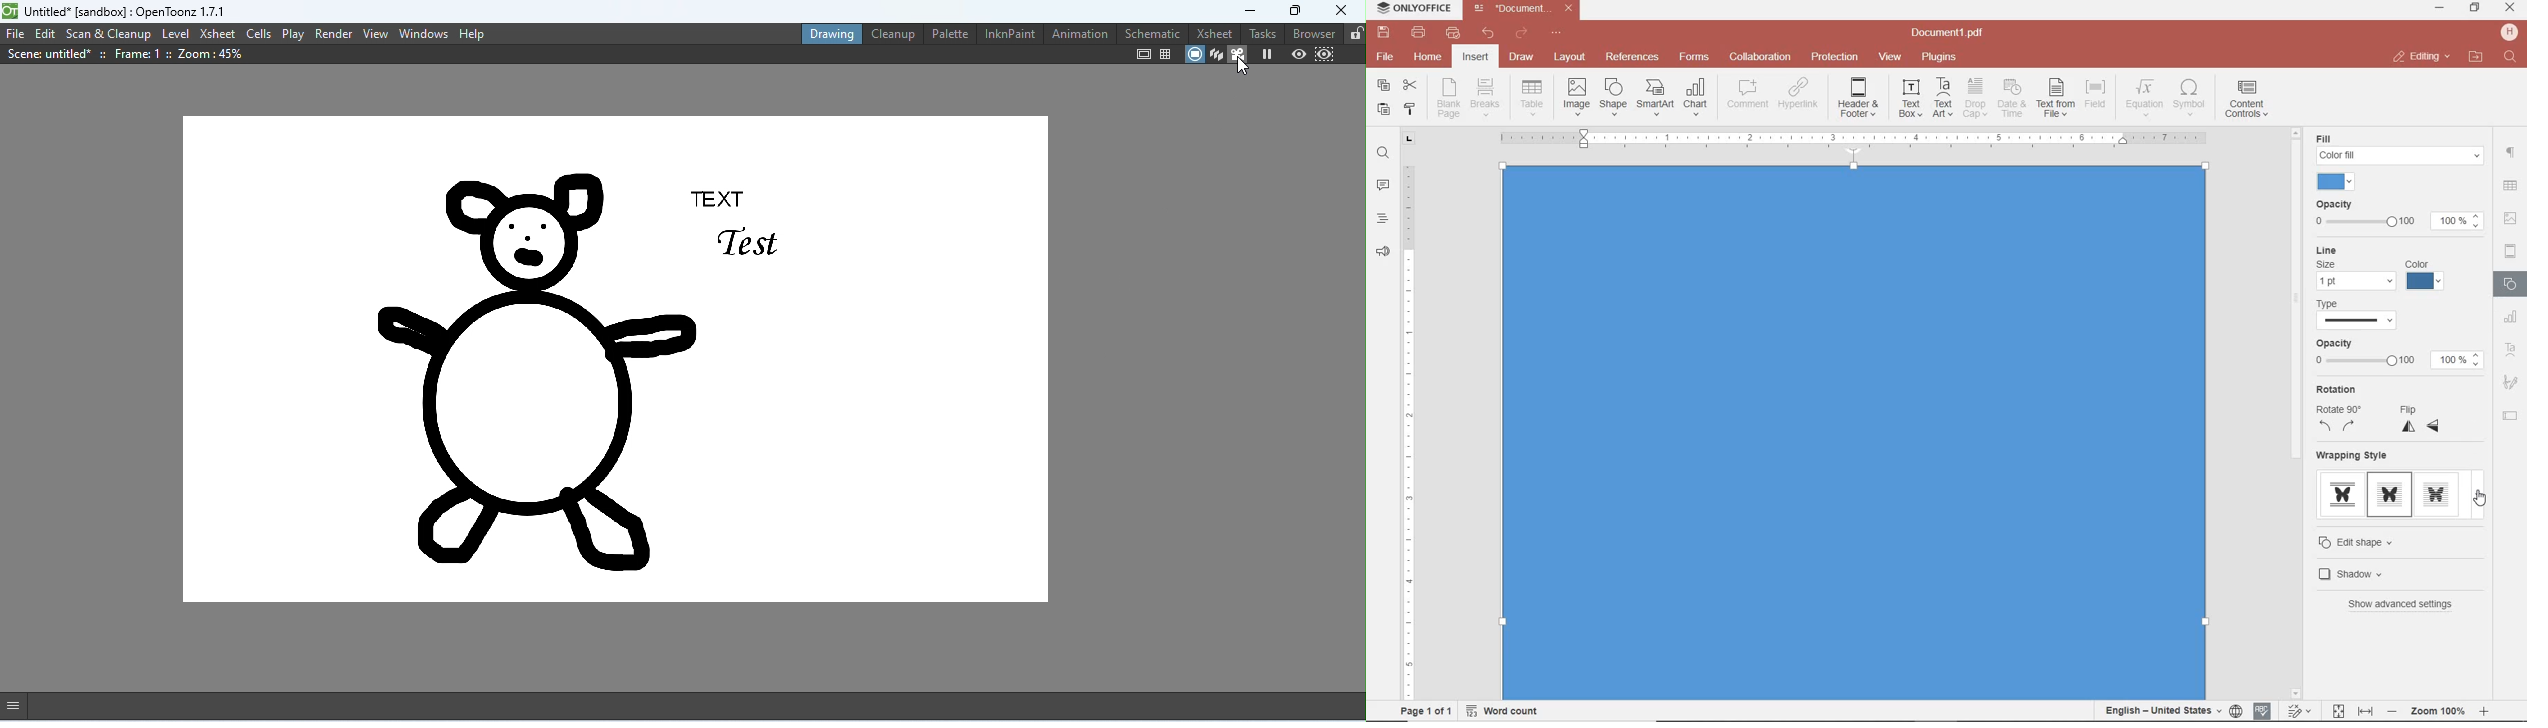 This screenshot has height=728, width=2548. What do you see at coordinates (1749, 94) in the screenshot?
I see `COMMENT` at bounding box center [1749, 94].